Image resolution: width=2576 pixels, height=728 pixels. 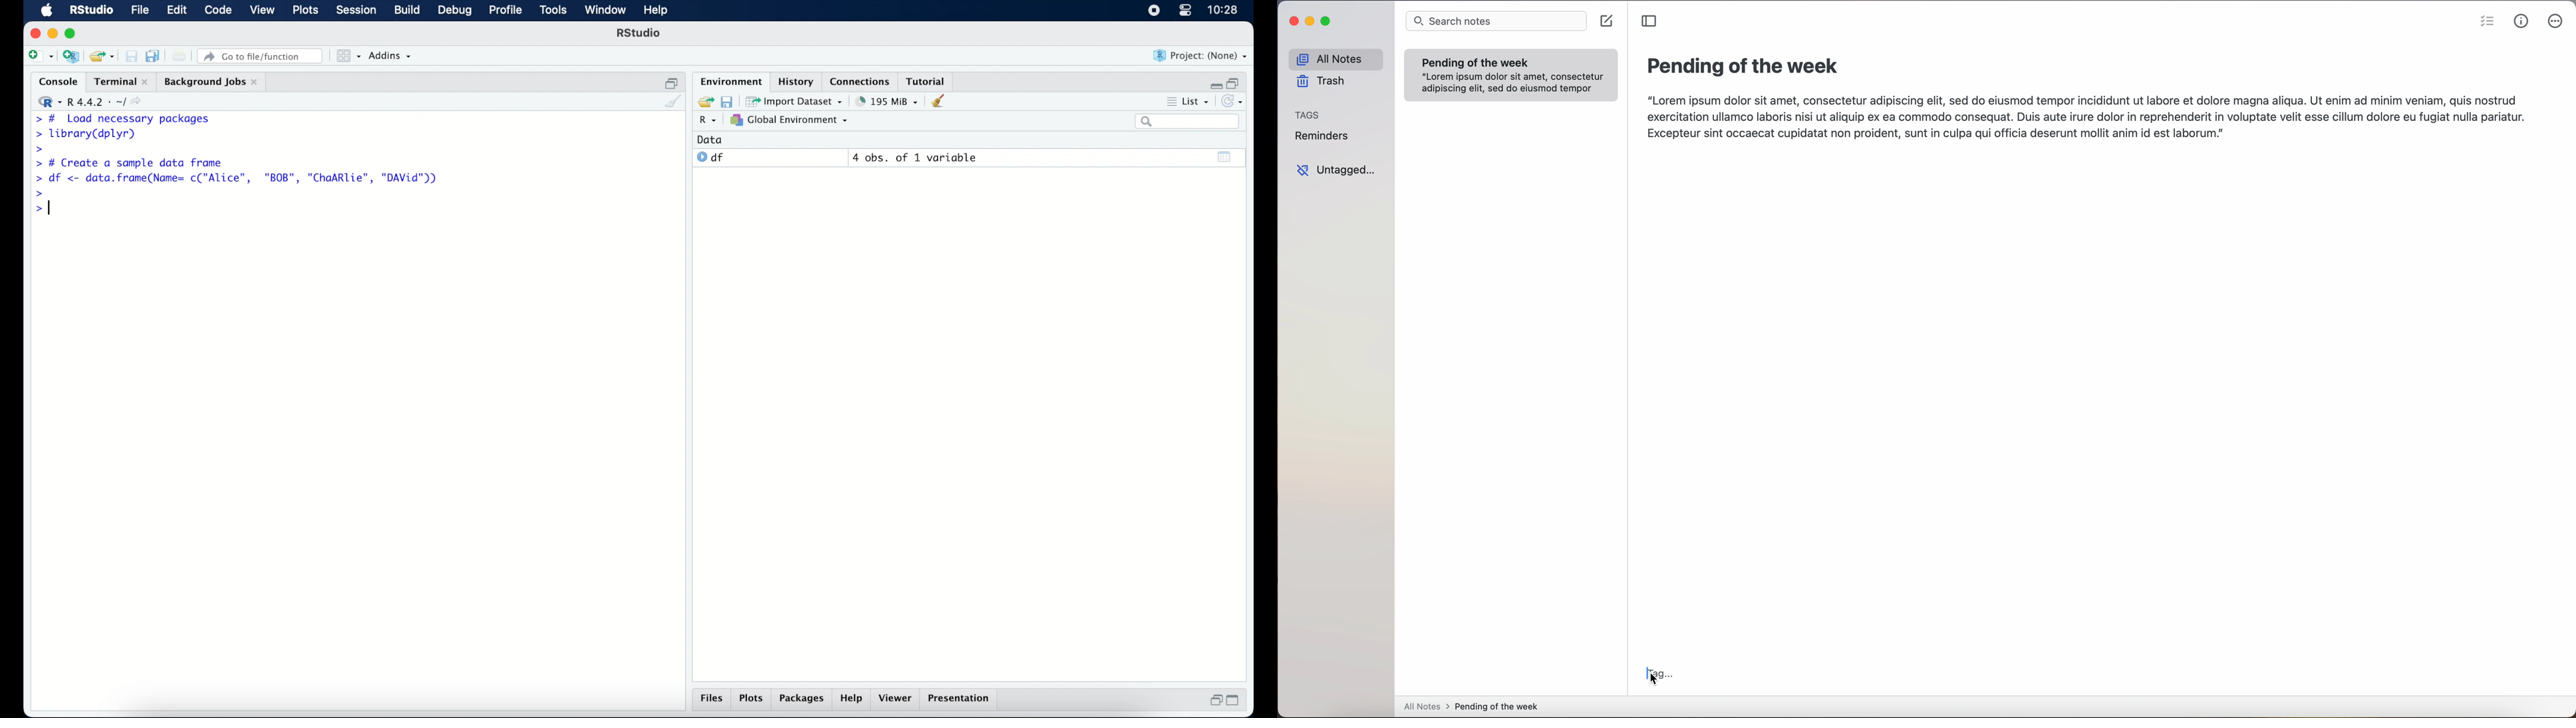 What do you see at coordinates (1153, 11) in the screenshot?
I see `screen recorder icon` at bounding box center [1153, 11].